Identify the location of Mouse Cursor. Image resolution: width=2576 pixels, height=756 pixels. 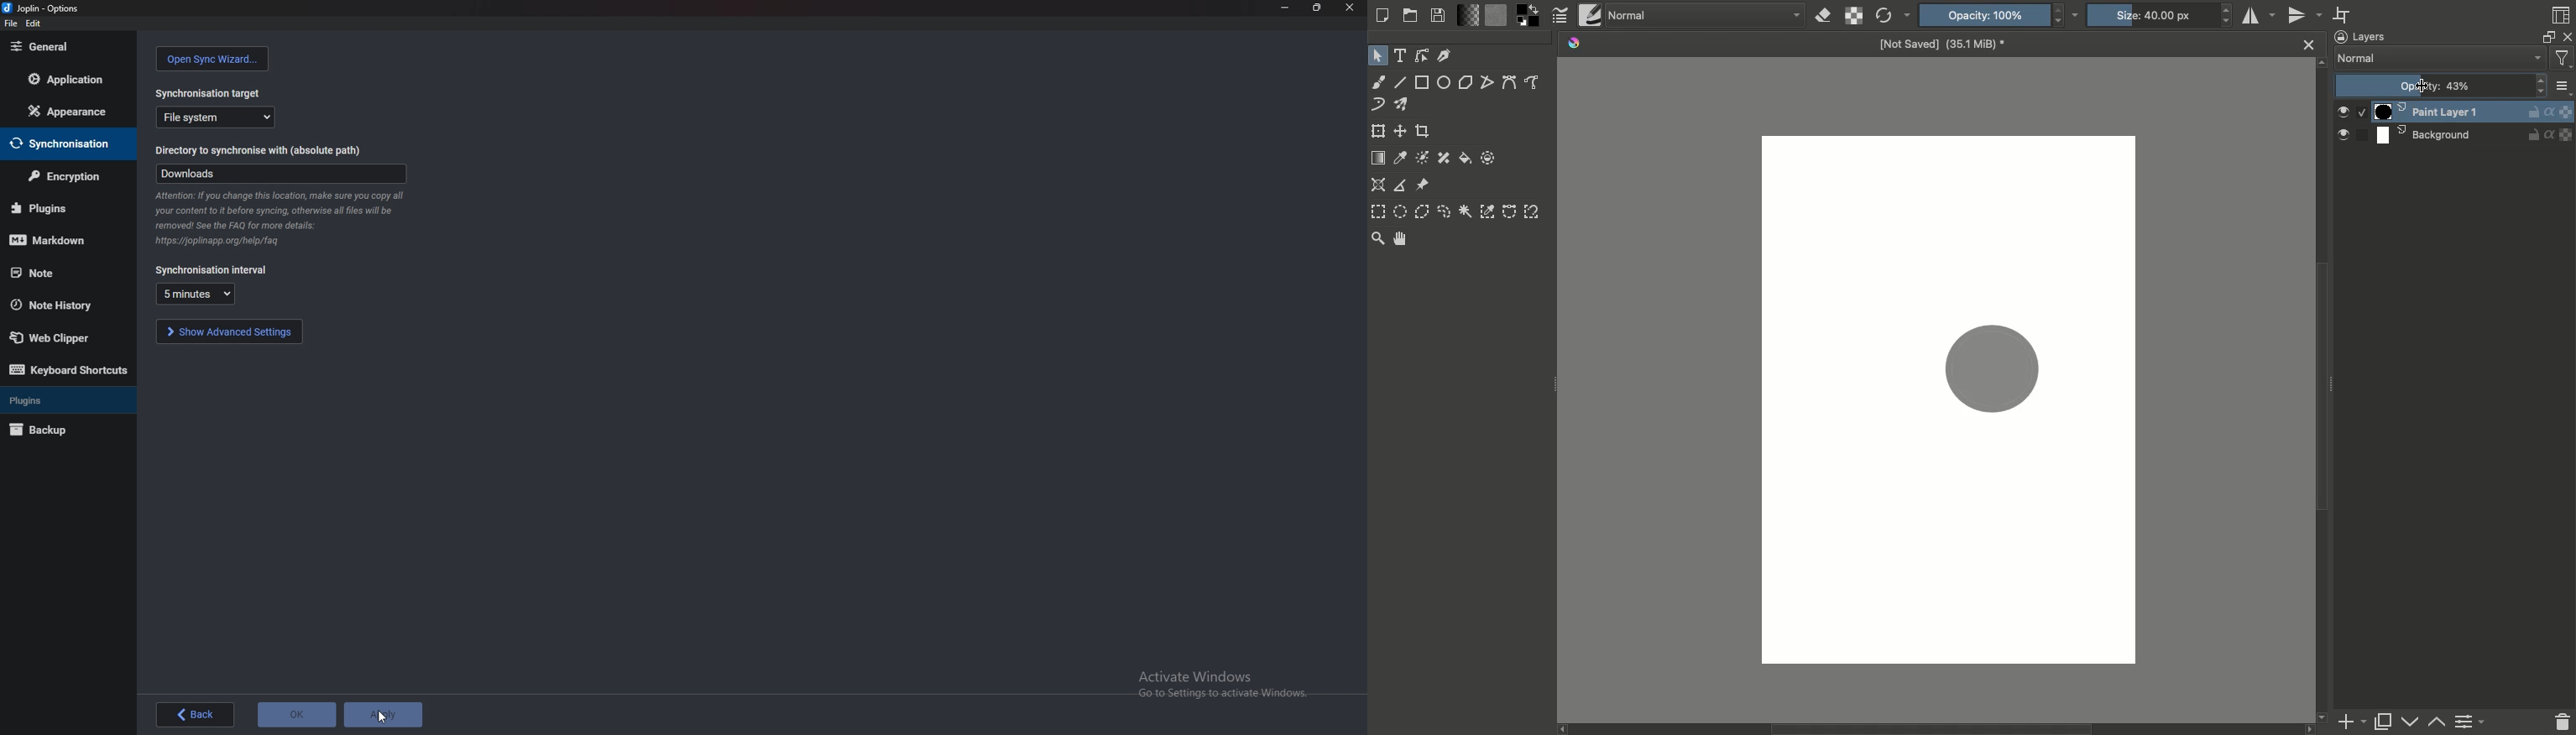
(385, 714).